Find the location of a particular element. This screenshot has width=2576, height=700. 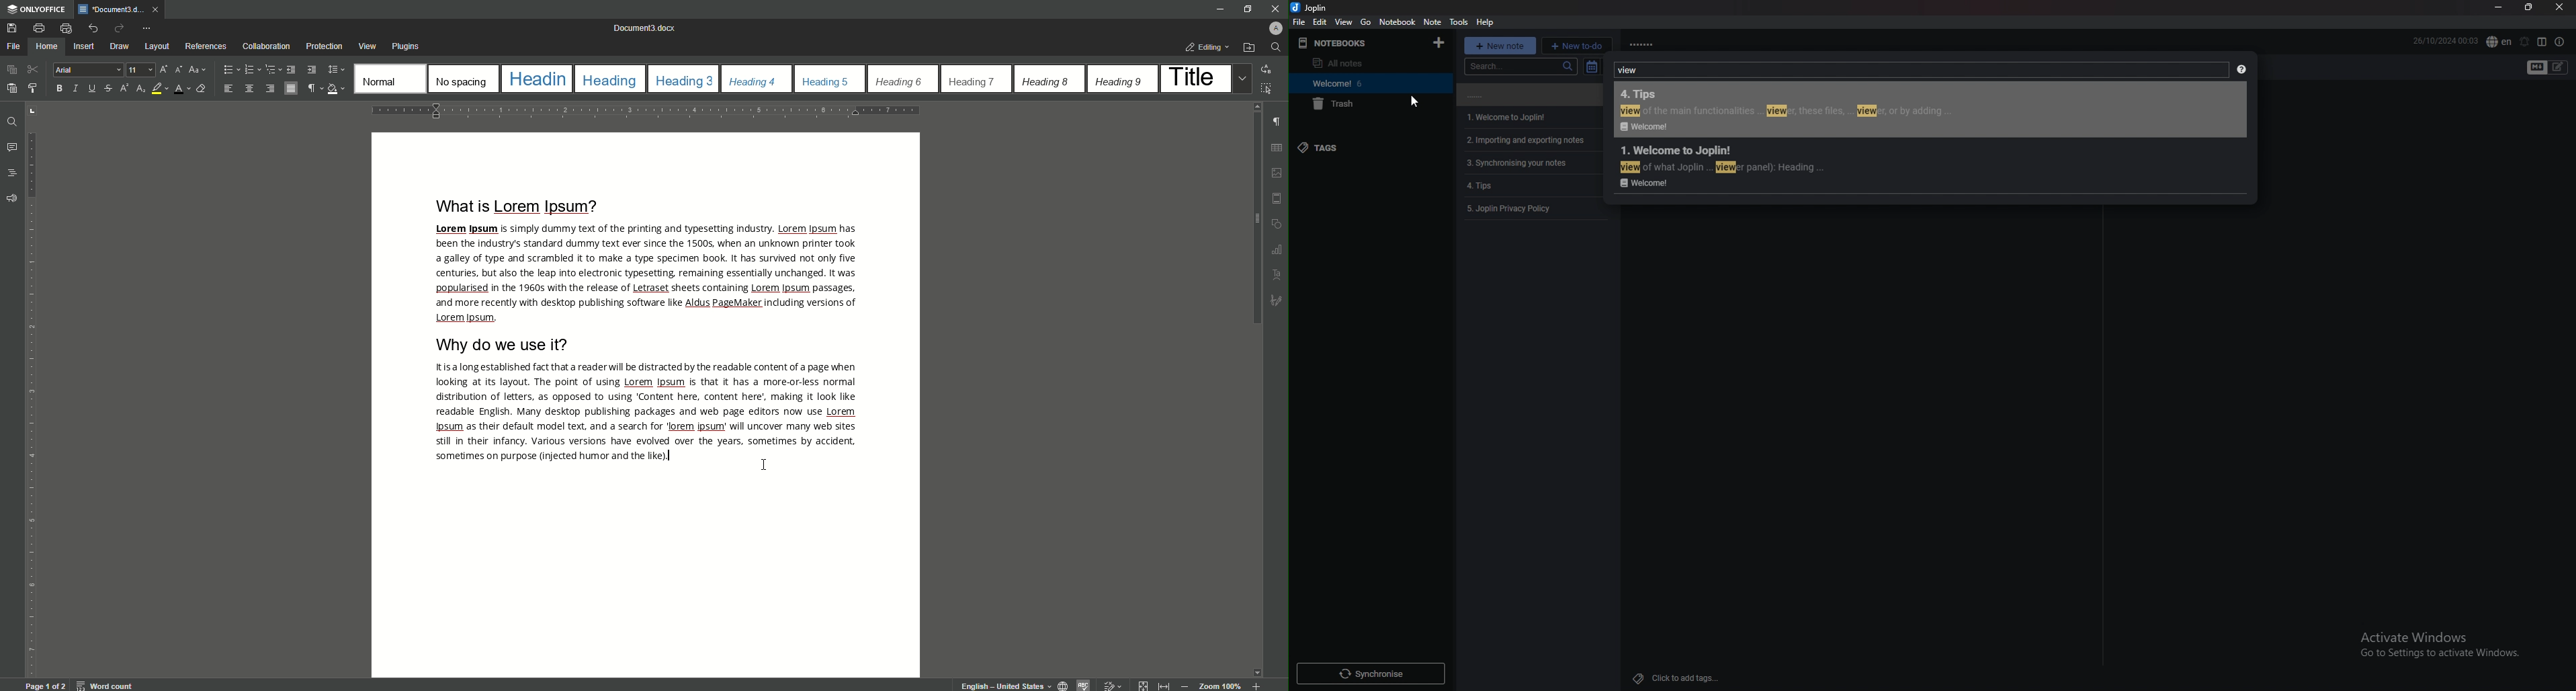

Heading 4 is located at coordinates (753, 80).